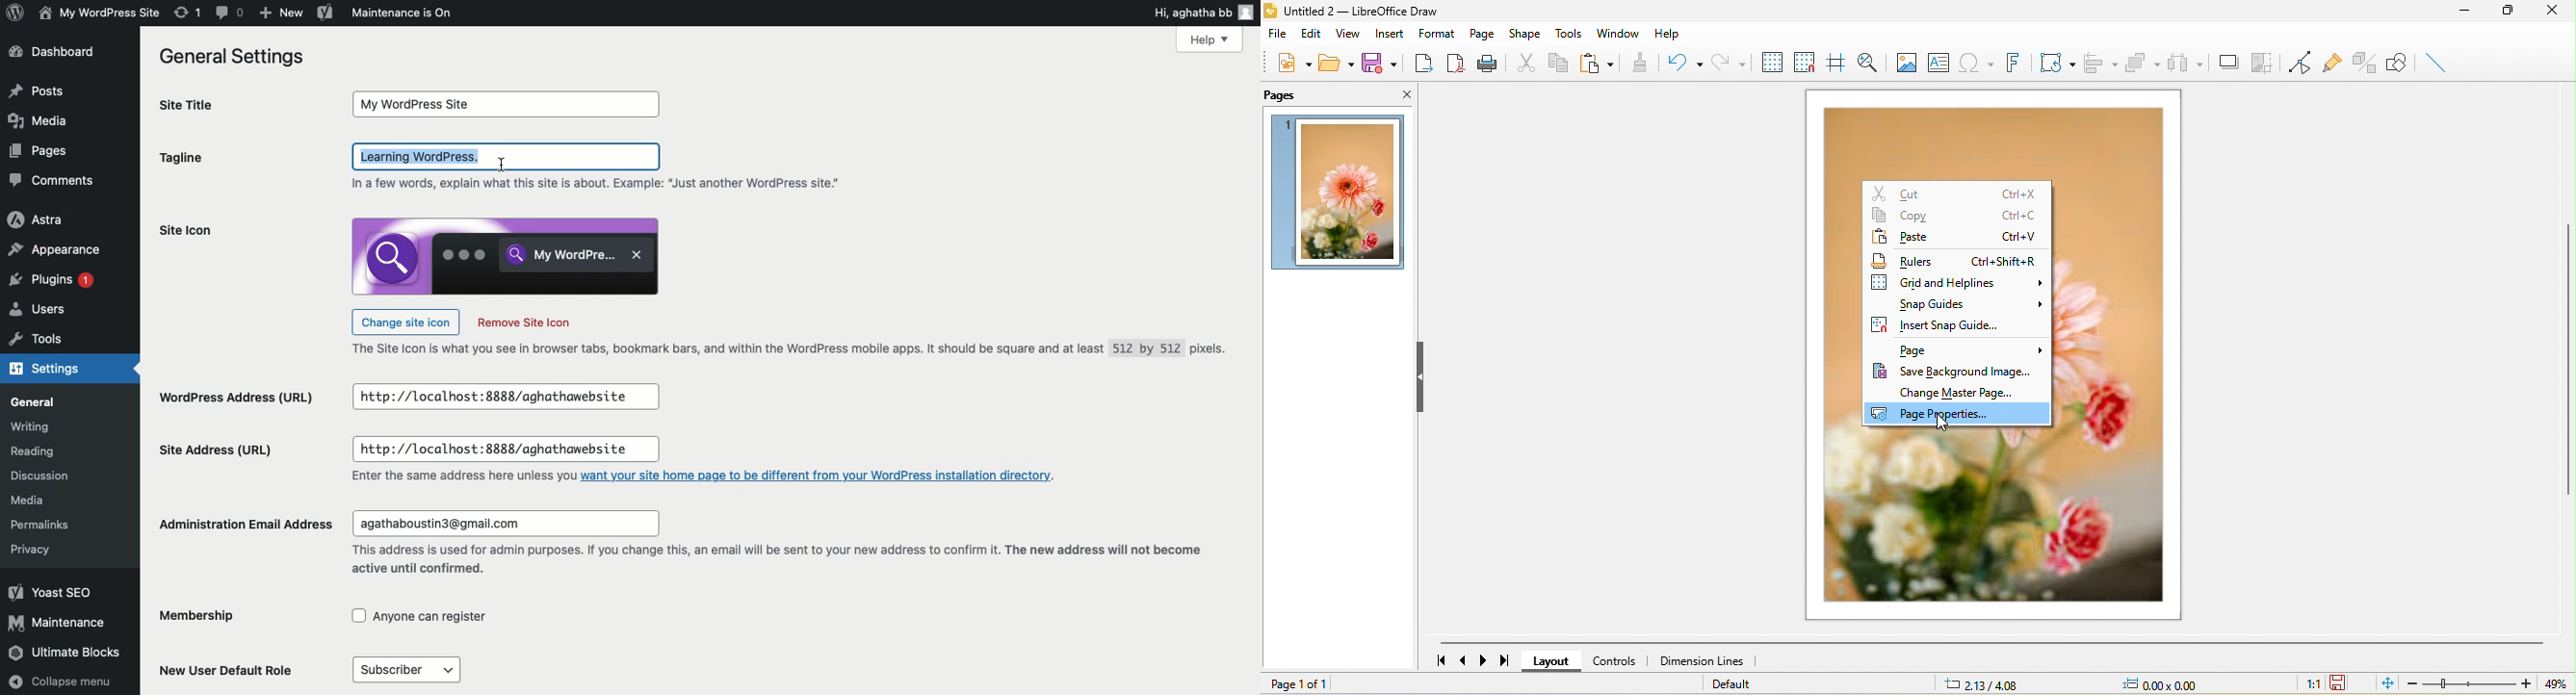 The width and height of the screenshot is (2576, 700). What do you see at coordinates (2012, 62) in the screenshot?
I see `font work text` at bounding box center [2012, 62].